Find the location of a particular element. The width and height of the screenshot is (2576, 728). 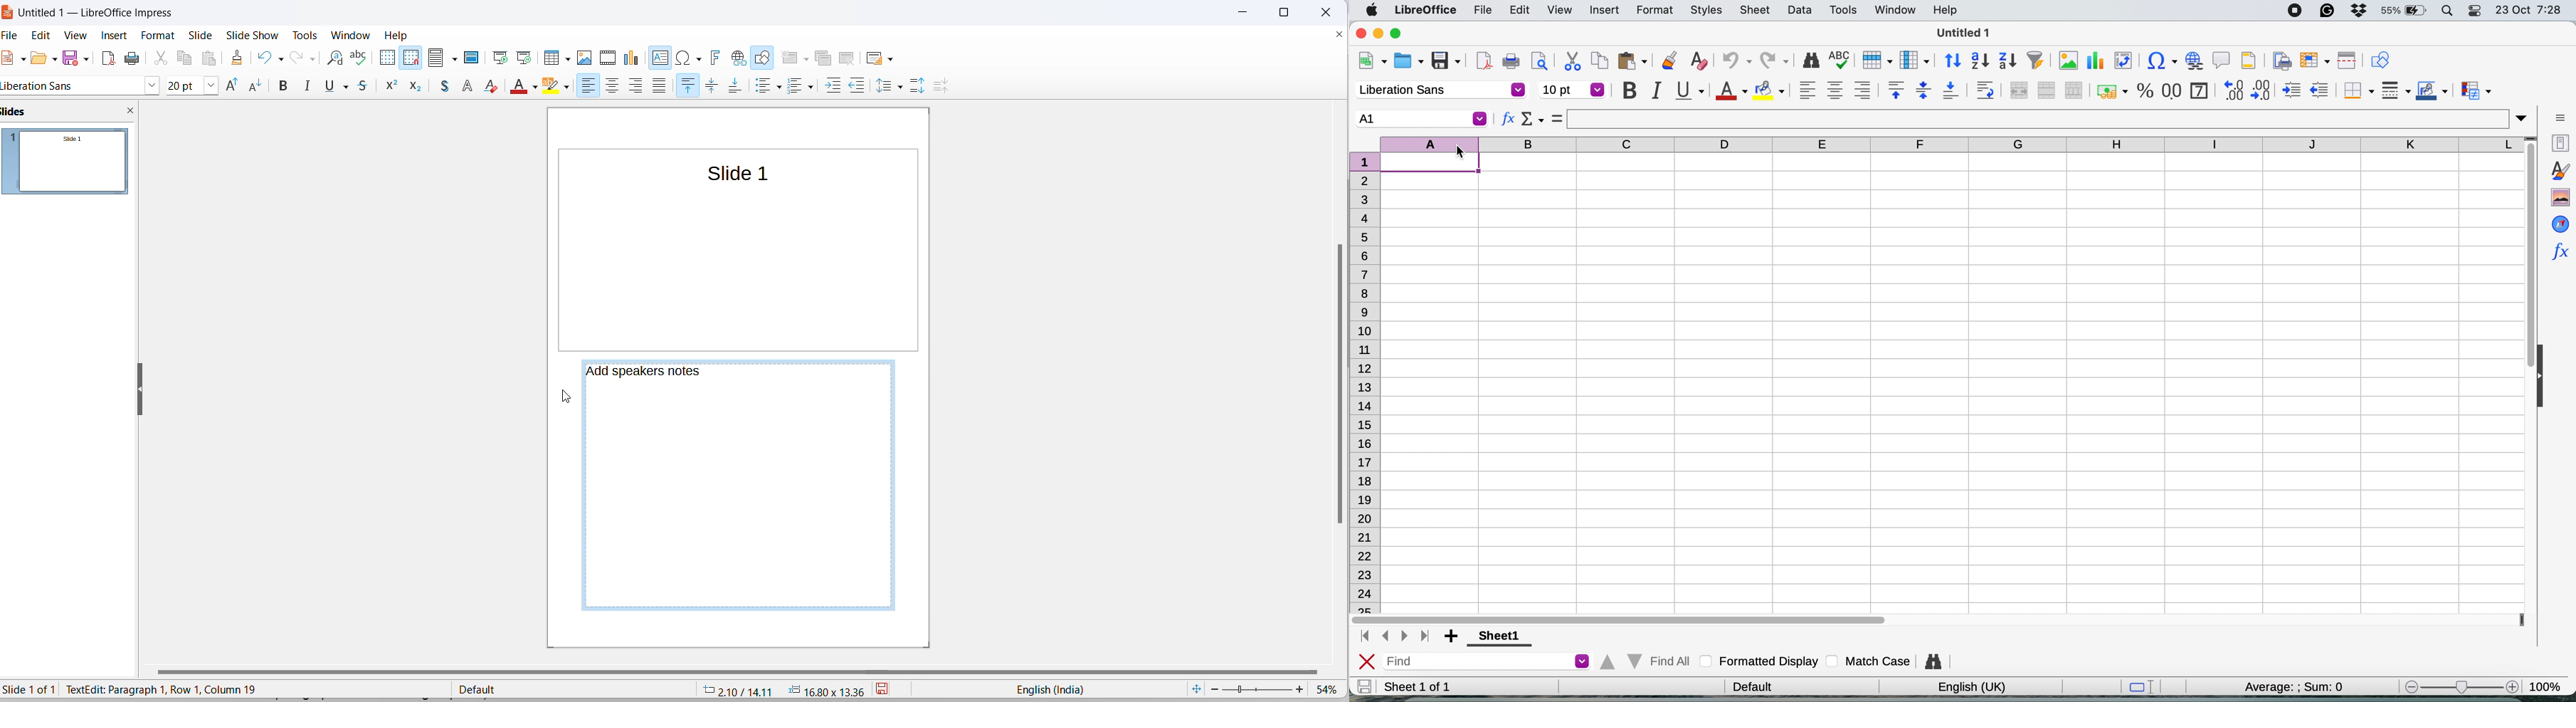

text language is located at coordinates (1050, 689).